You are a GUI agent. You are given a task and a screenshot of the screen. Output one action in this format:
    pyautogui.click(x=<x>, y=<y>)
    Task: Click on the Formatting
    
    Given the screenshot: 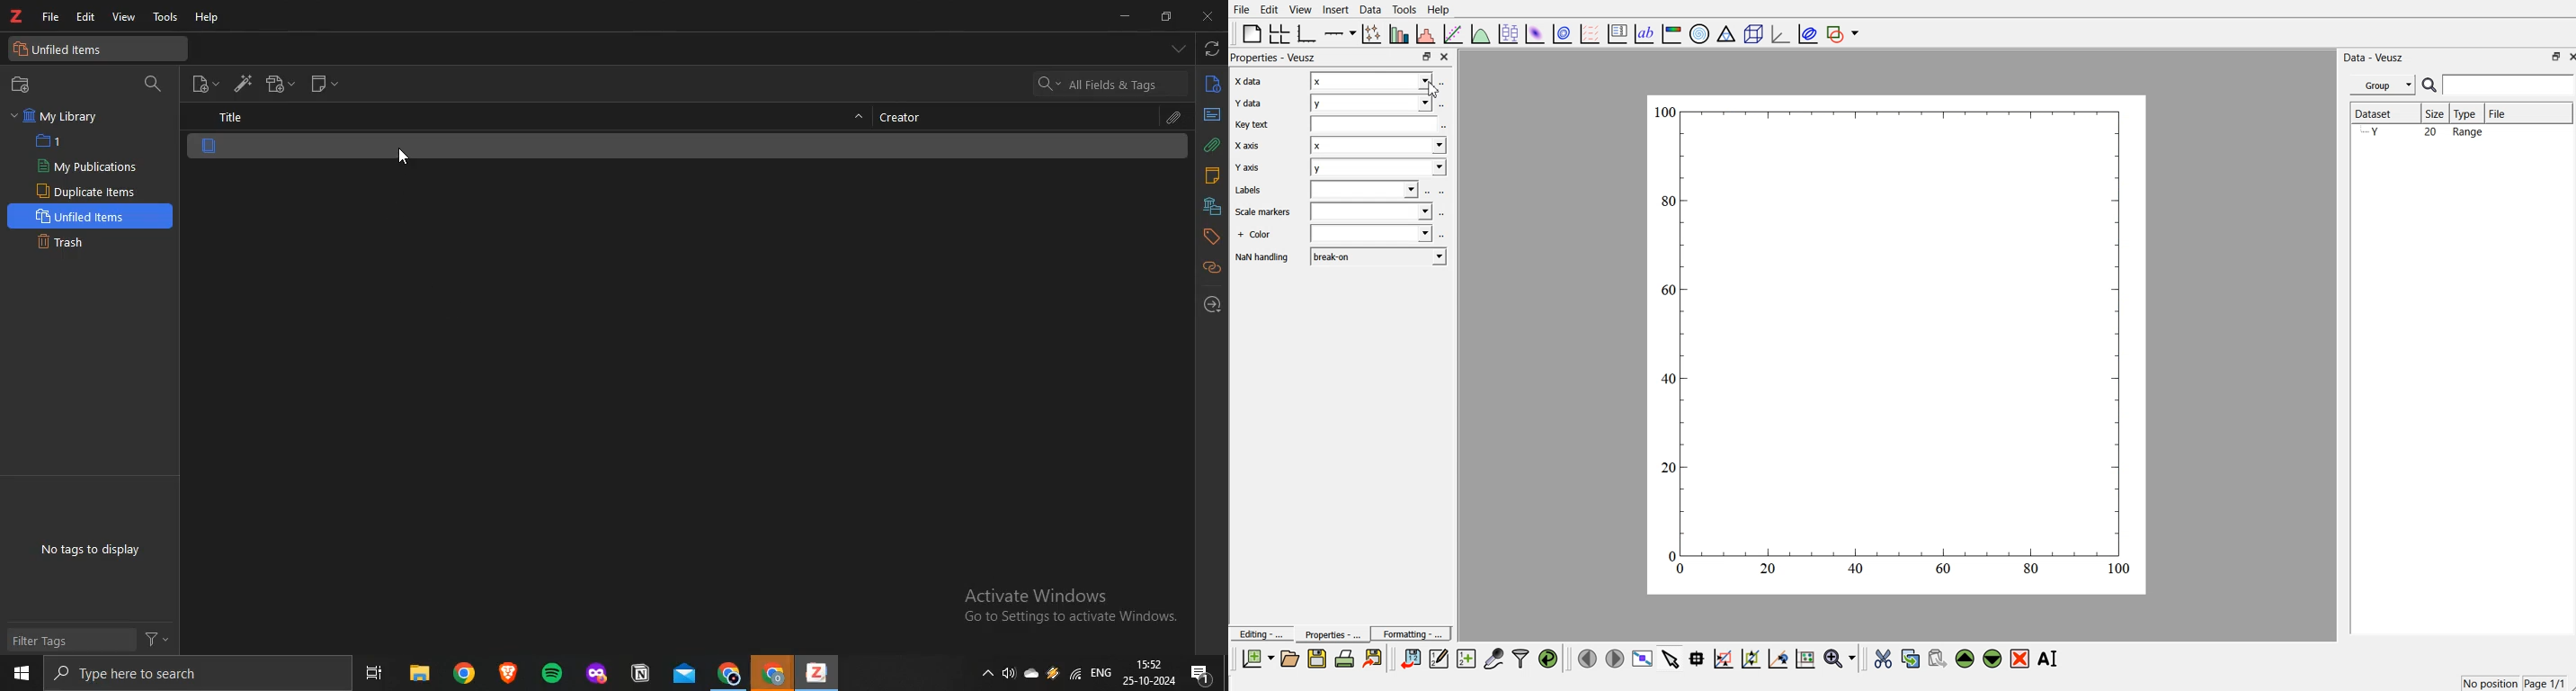 What is the action you would take?
    pyautogui.click(x=1411, y=632)
    